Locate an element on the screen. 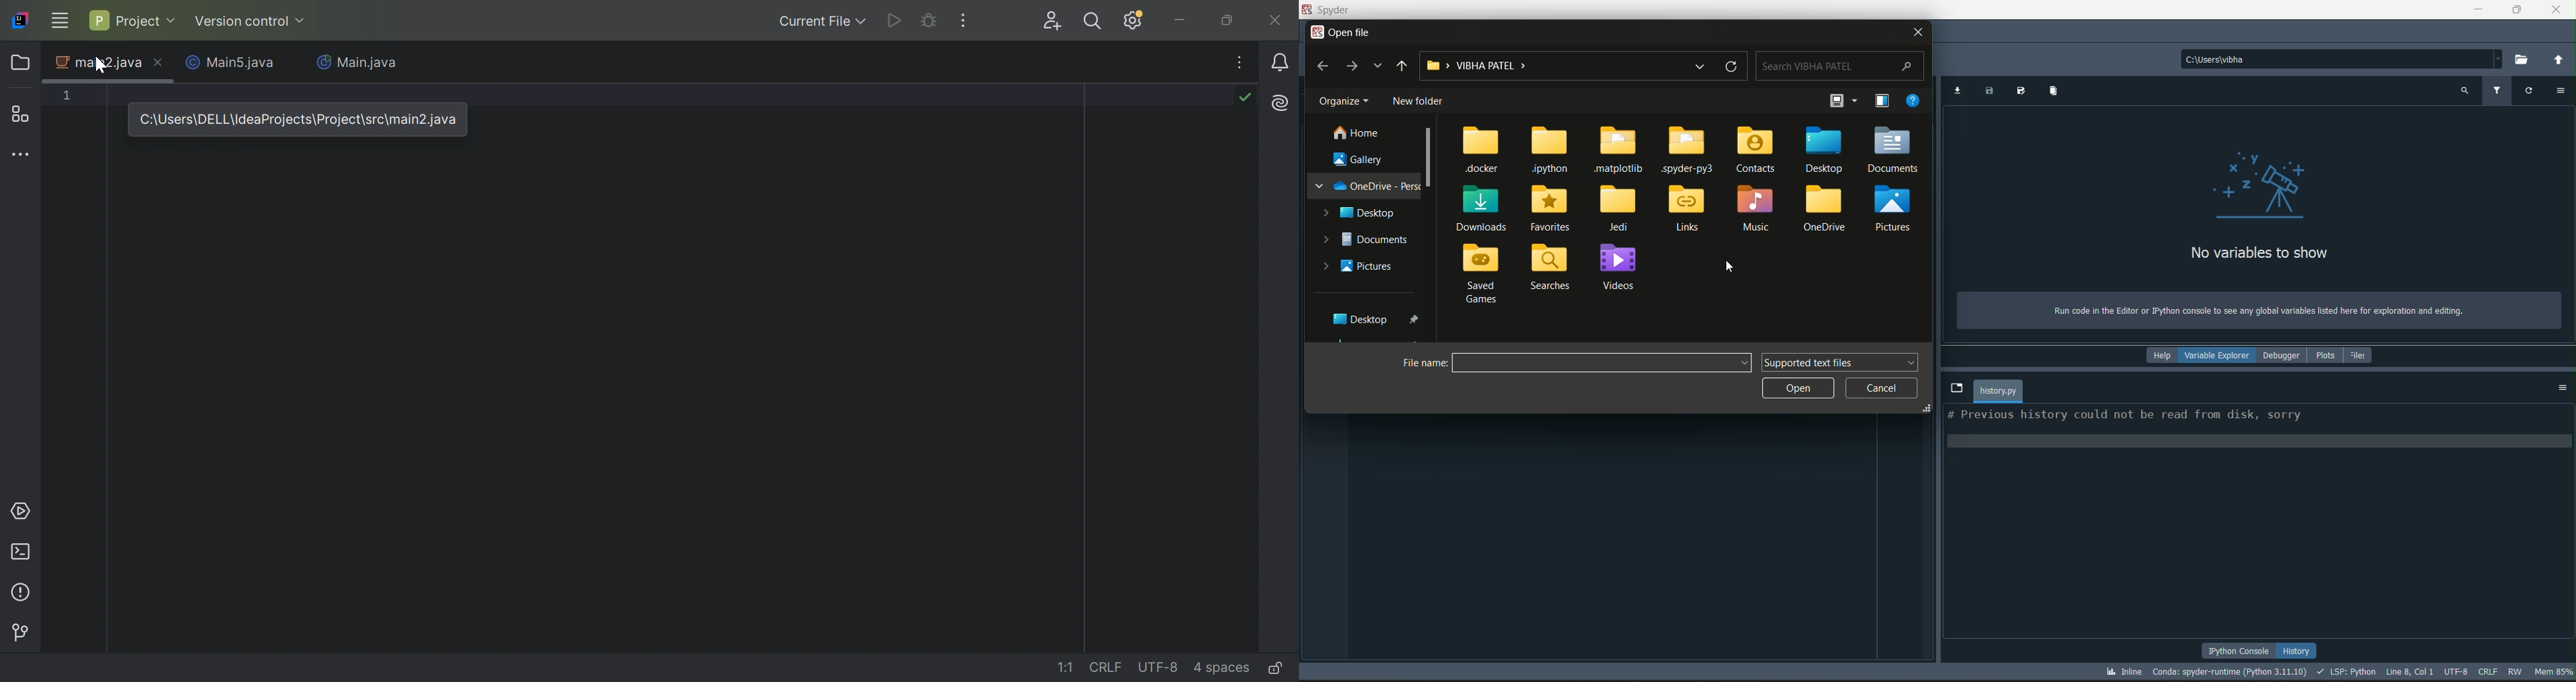 The height and width of the screenshot is (700, 2576). jedi is located at coordinates (1619, 209).